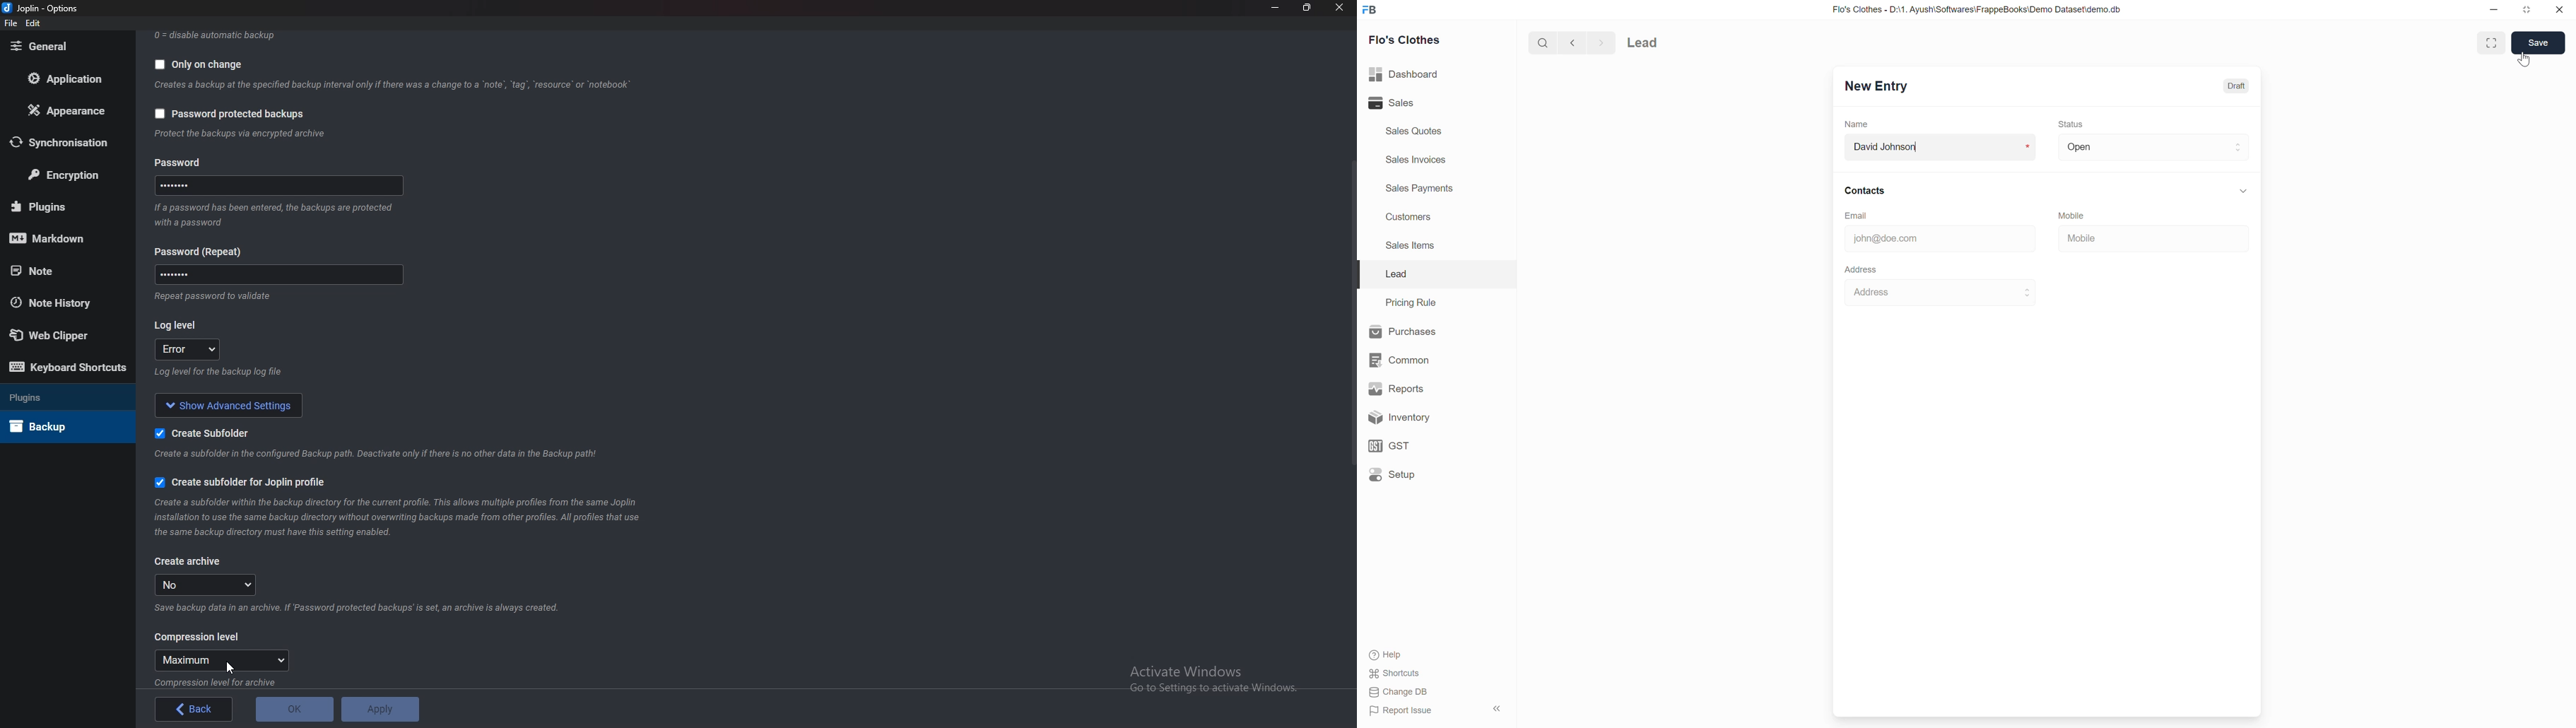 This screenshot has width=2576, height=728. I want to click on Lead, so click(1396, 273).